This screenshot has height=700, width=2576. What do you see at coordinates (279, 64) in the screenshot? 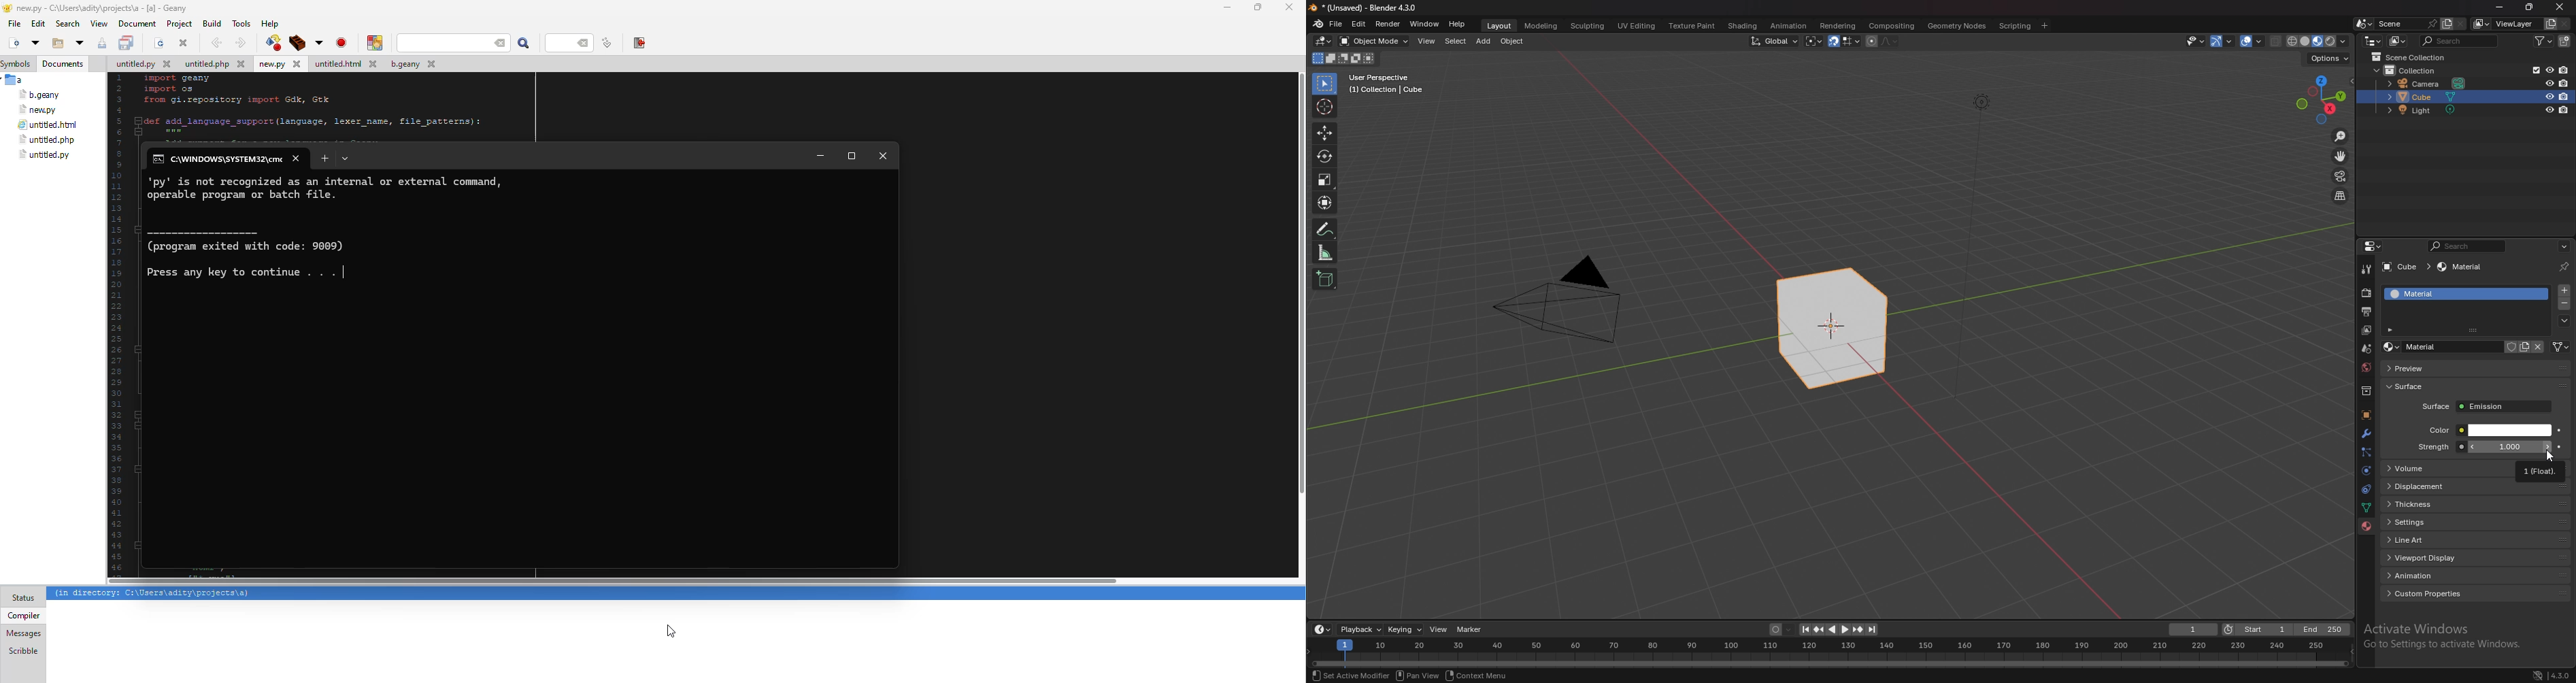
I see `file` at bounding box center [279, 64].